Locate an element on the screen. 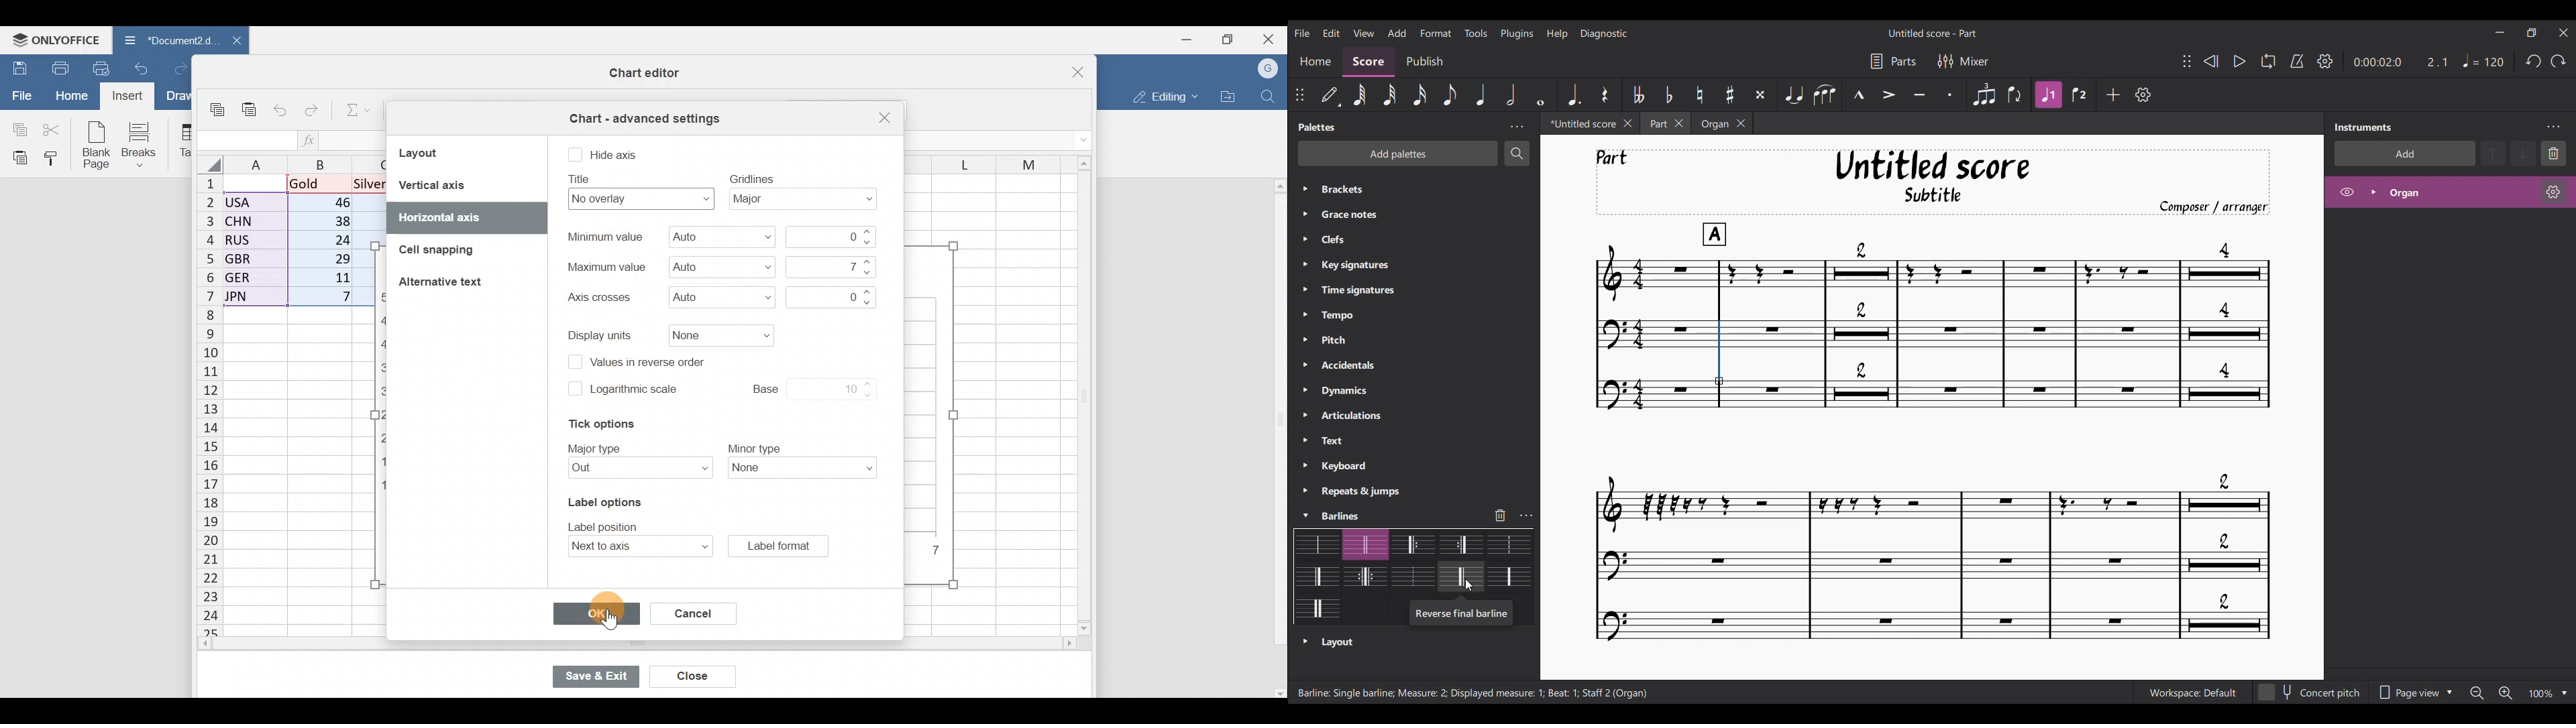 The width and height of the screenshot is (2576, 728). Minor type is located at coordinates (806, 470).